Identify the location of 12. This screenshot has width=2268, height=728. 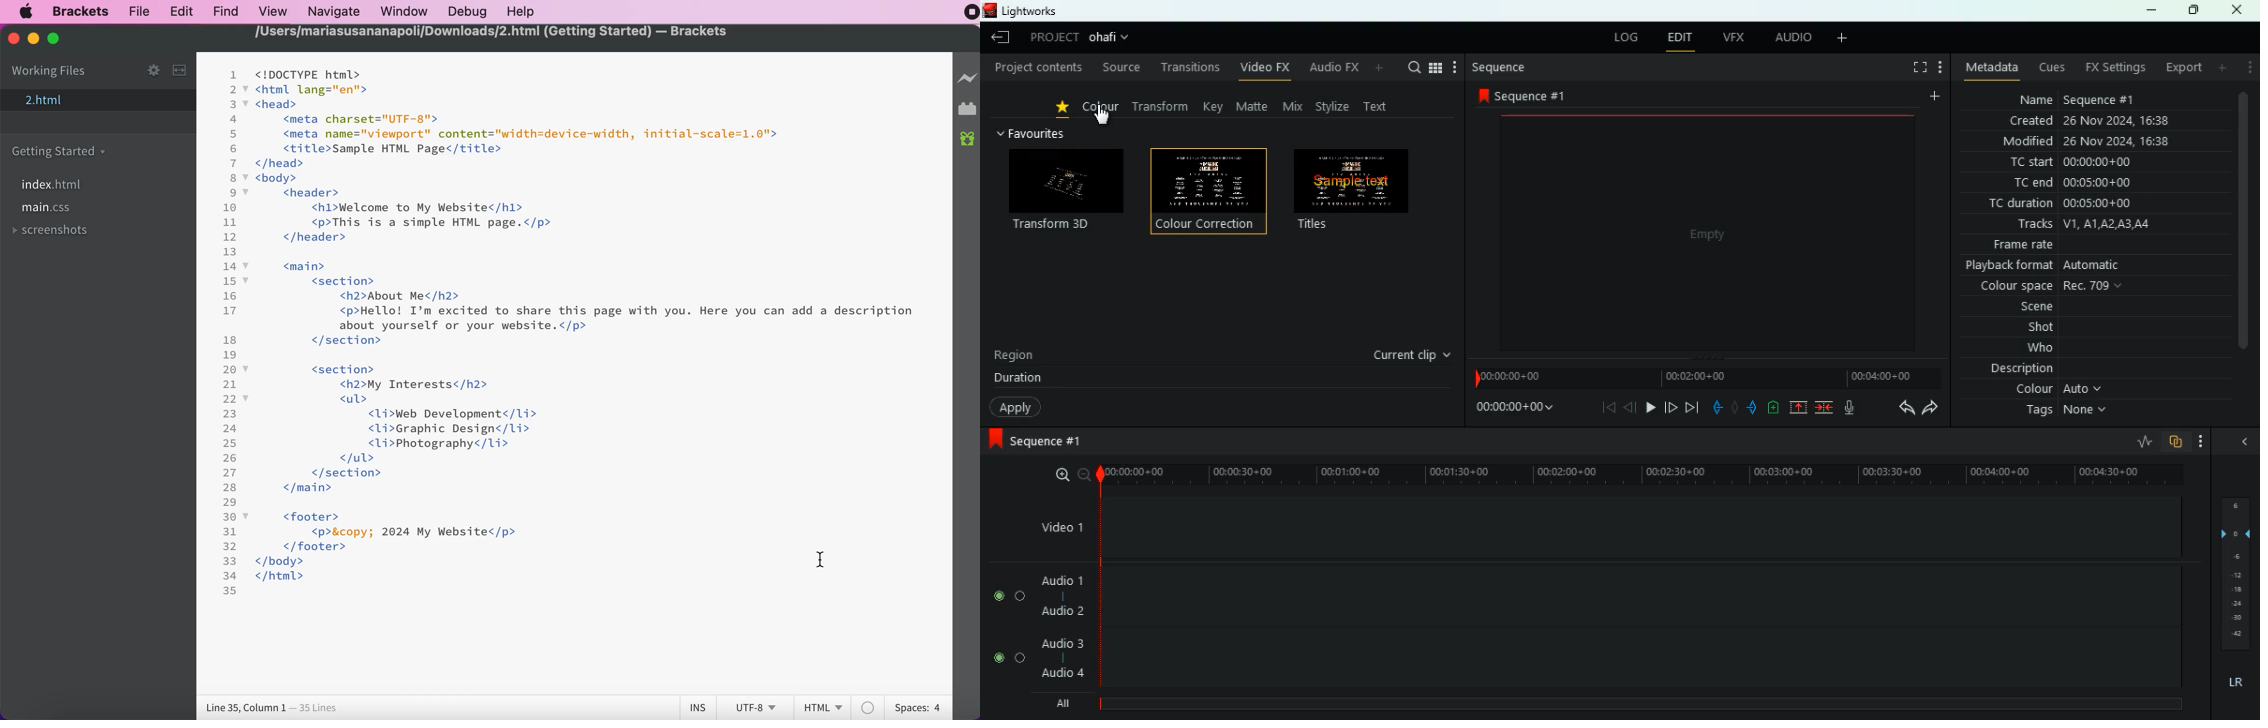
(230, 237).